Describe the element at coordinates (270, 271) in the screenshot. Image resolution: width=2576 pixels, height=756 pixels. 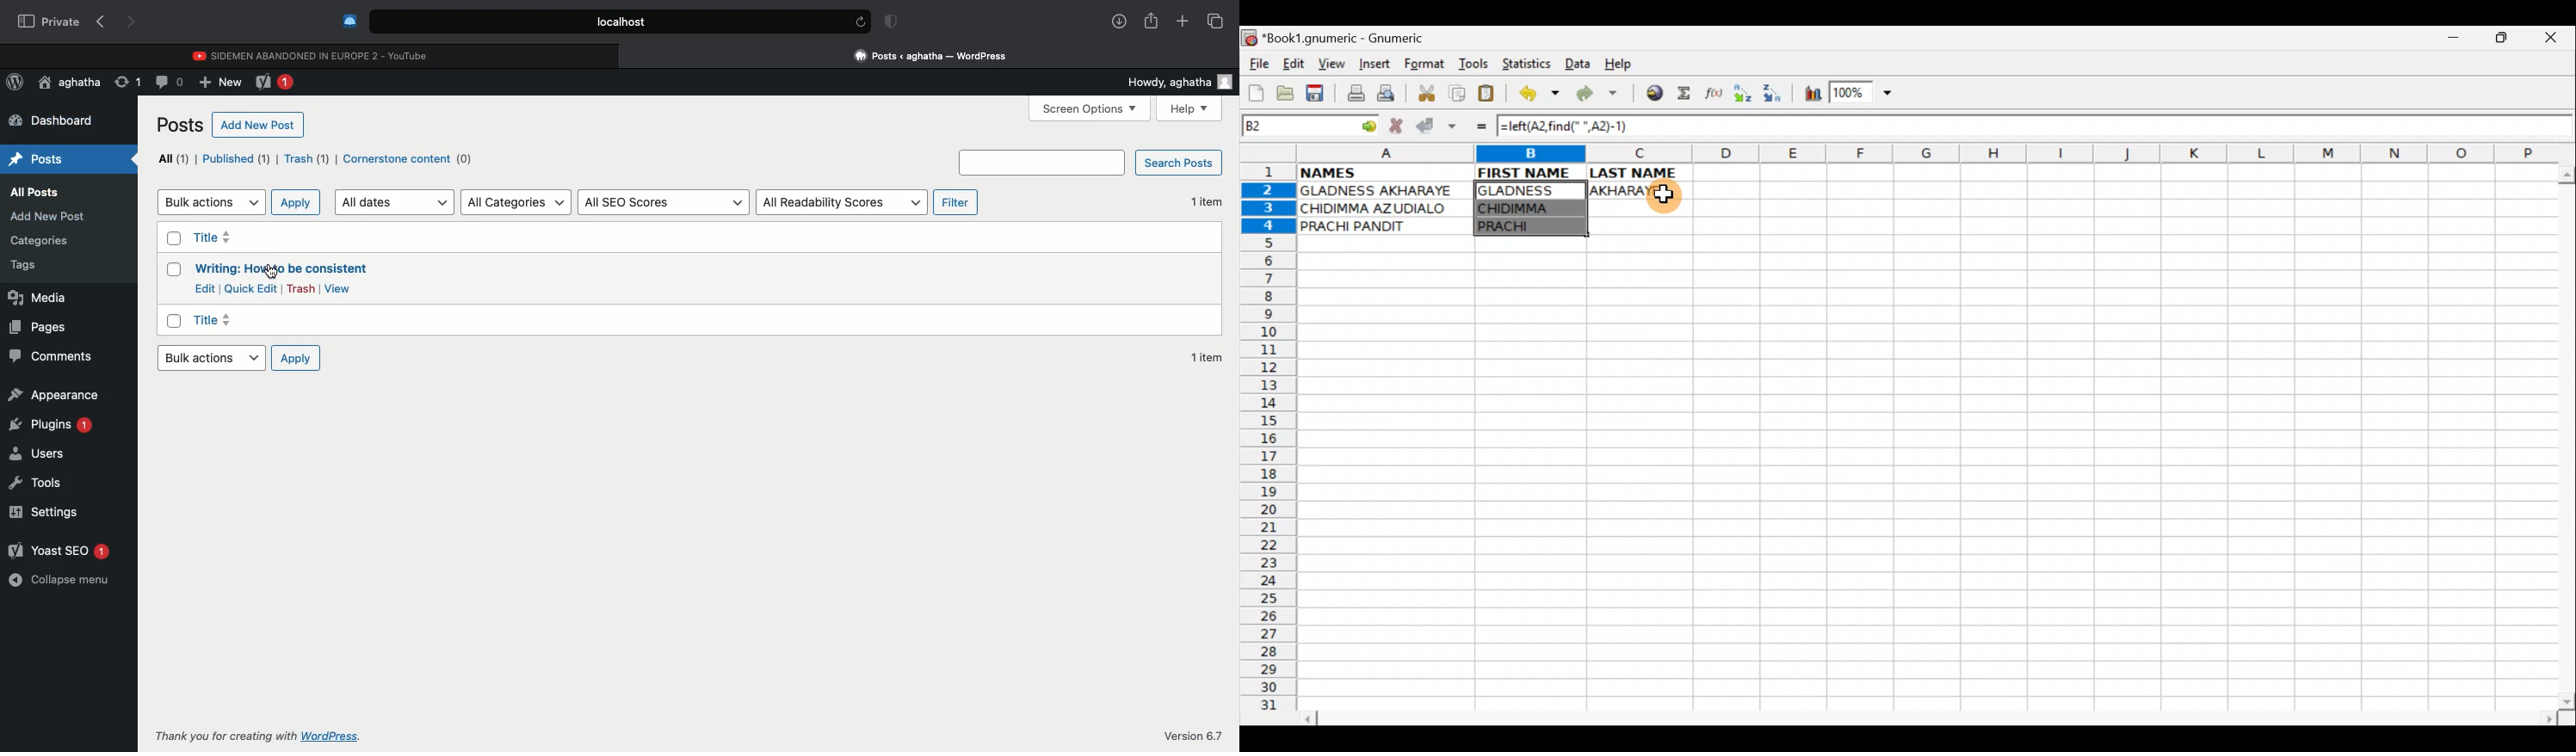
I see `cursor` at that location.